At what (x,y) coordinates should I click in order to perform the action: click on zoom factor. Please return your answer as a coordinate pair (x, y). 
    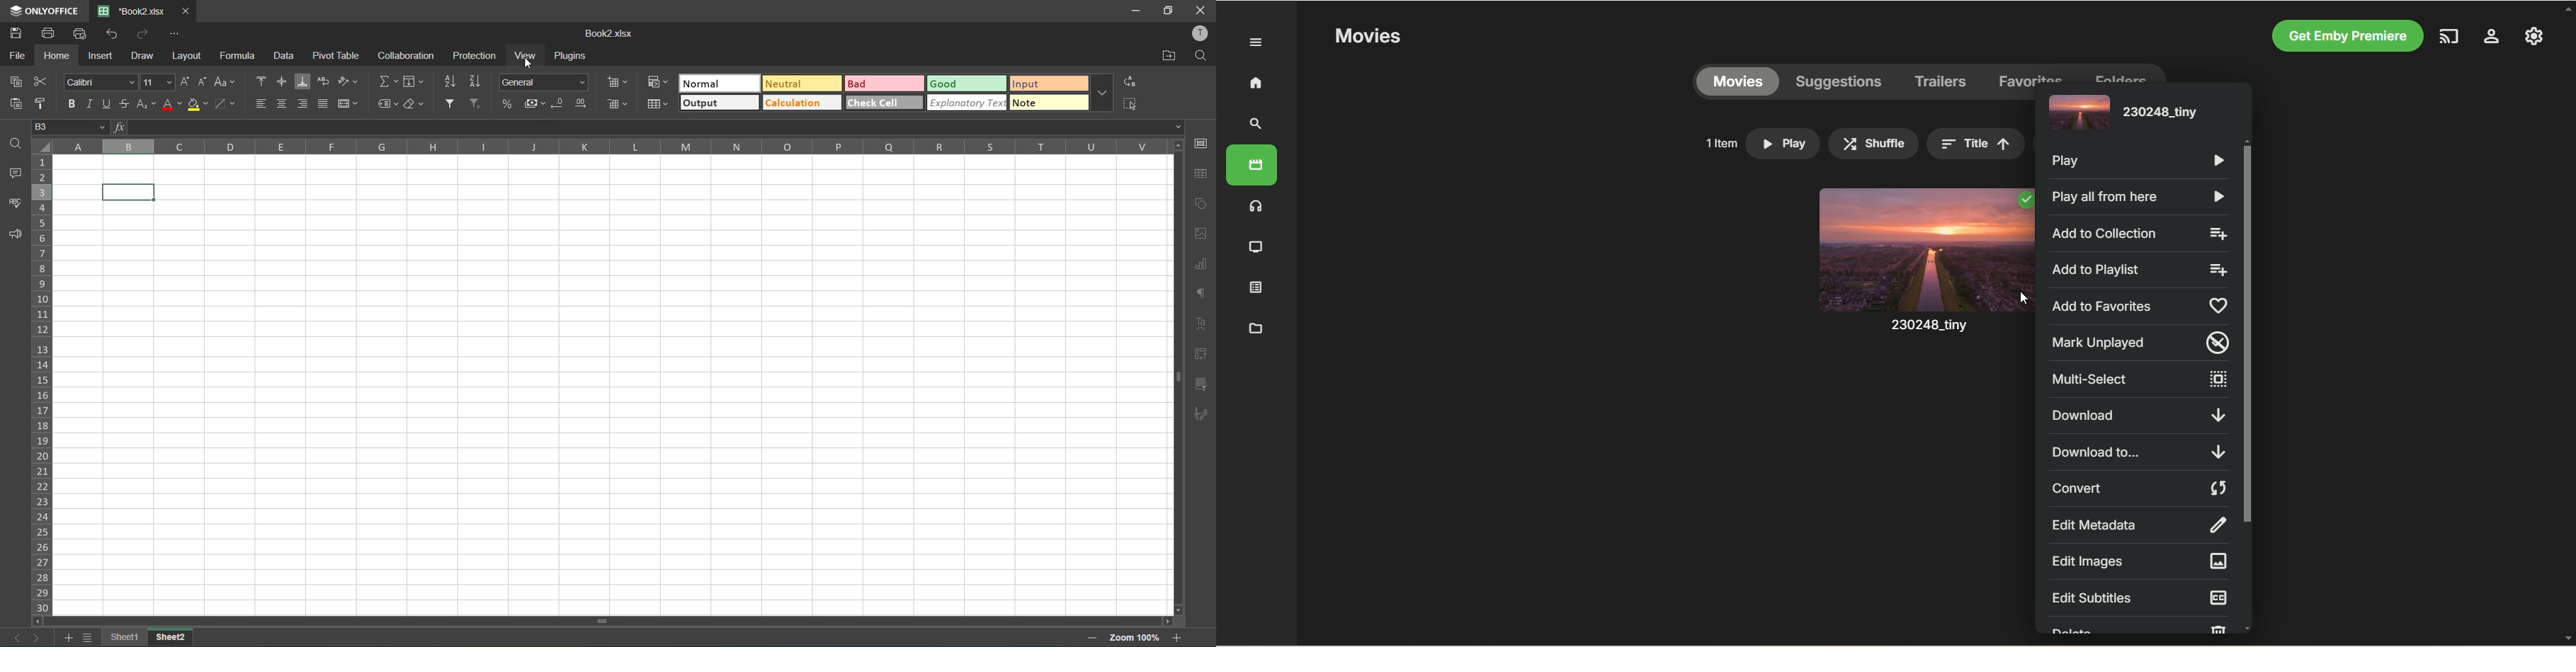
    Looking at the image, I should click on (1136, 638).